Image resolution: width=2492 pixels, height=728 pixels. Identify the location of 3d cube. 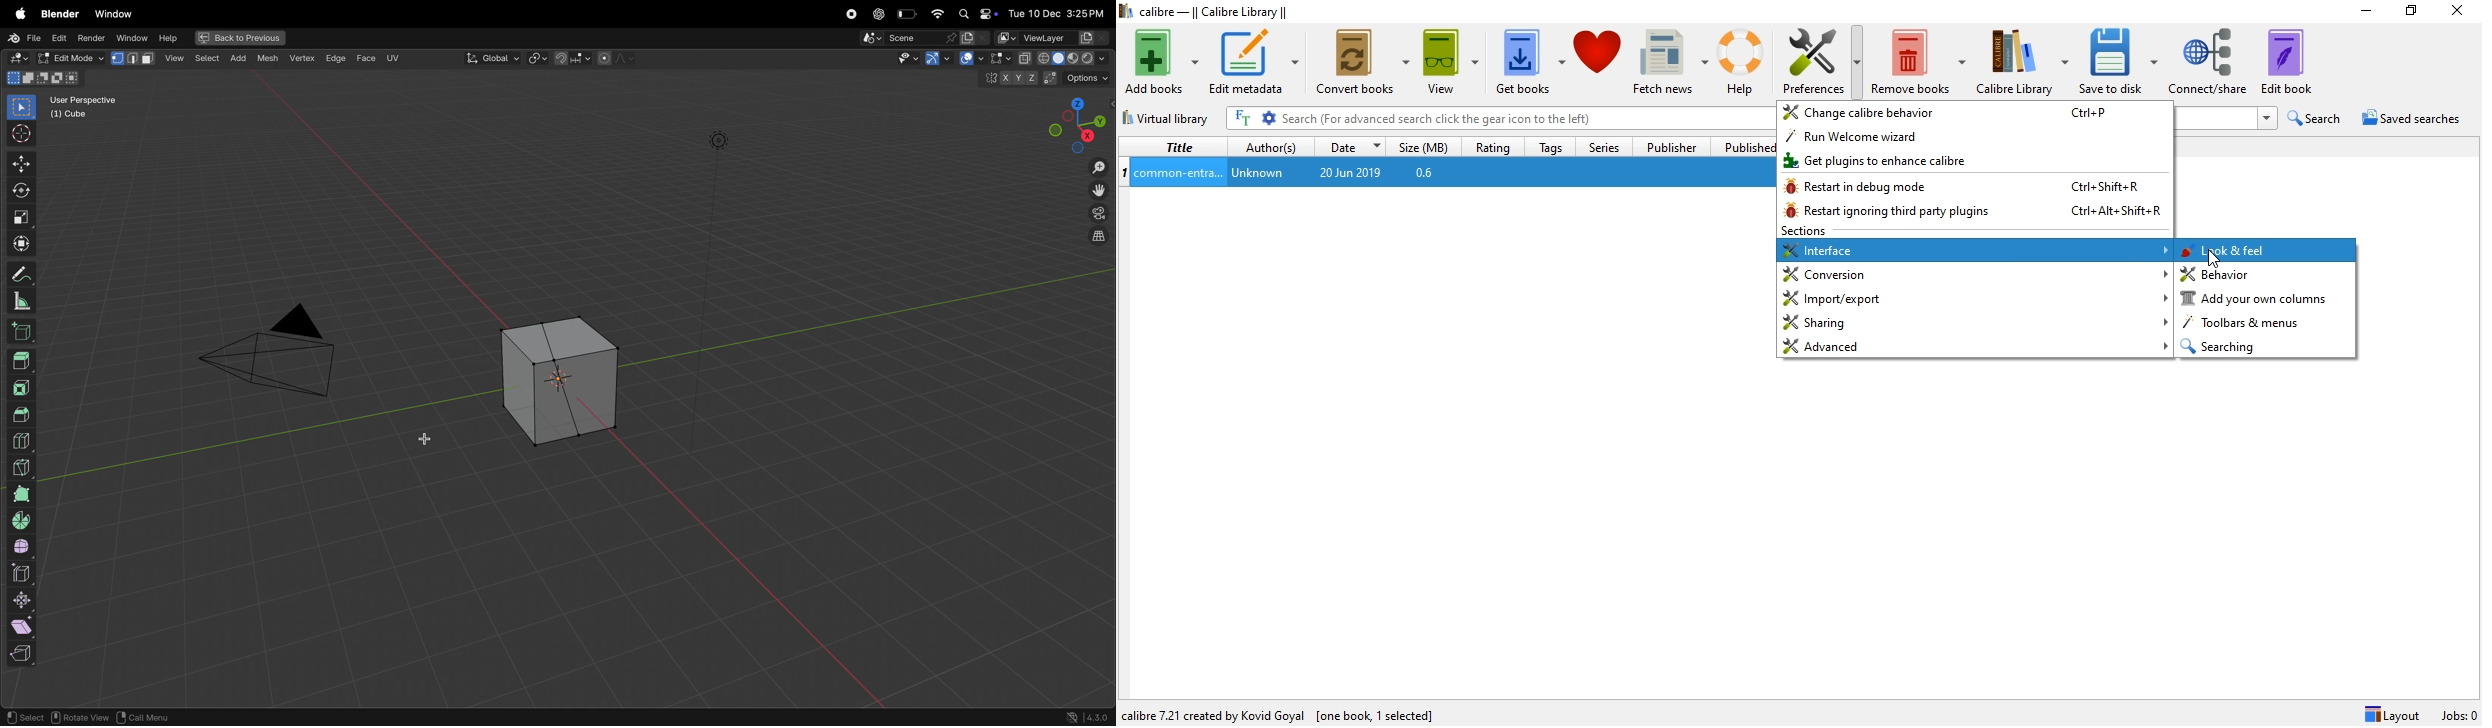
(23, 333).